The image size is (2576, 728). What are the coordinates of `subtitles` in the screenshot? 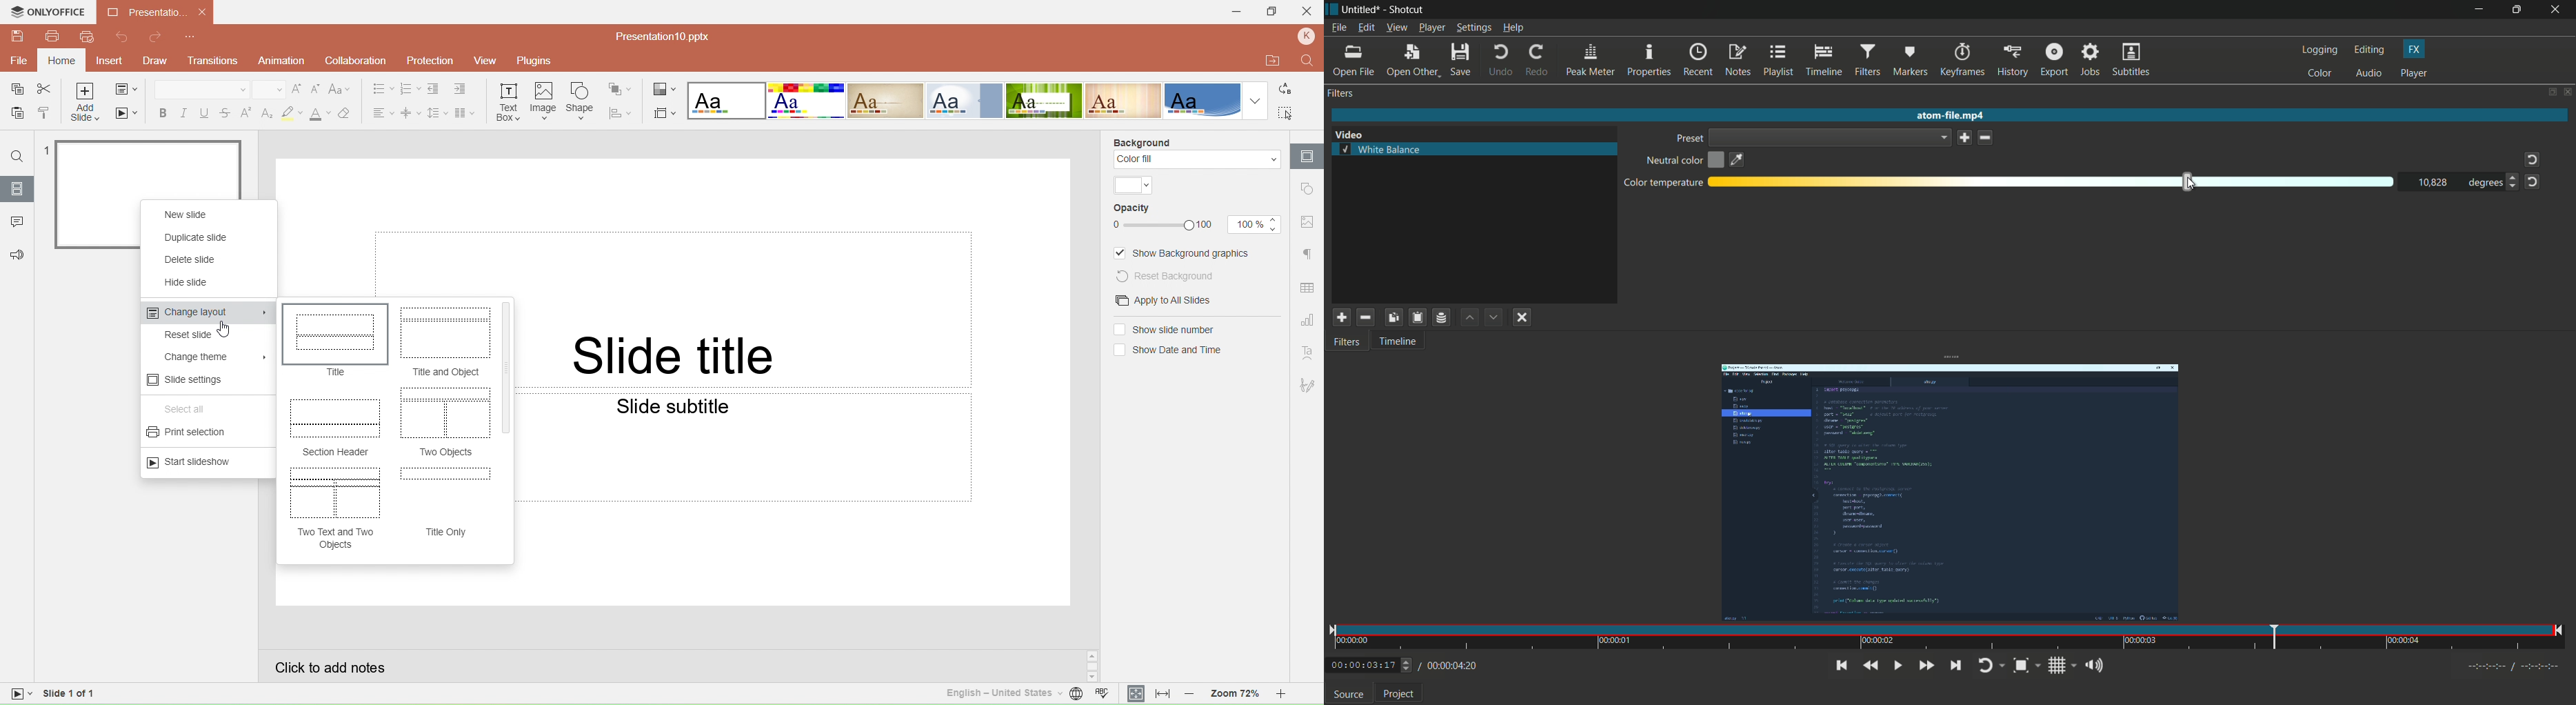 It's located at (2132, 59).